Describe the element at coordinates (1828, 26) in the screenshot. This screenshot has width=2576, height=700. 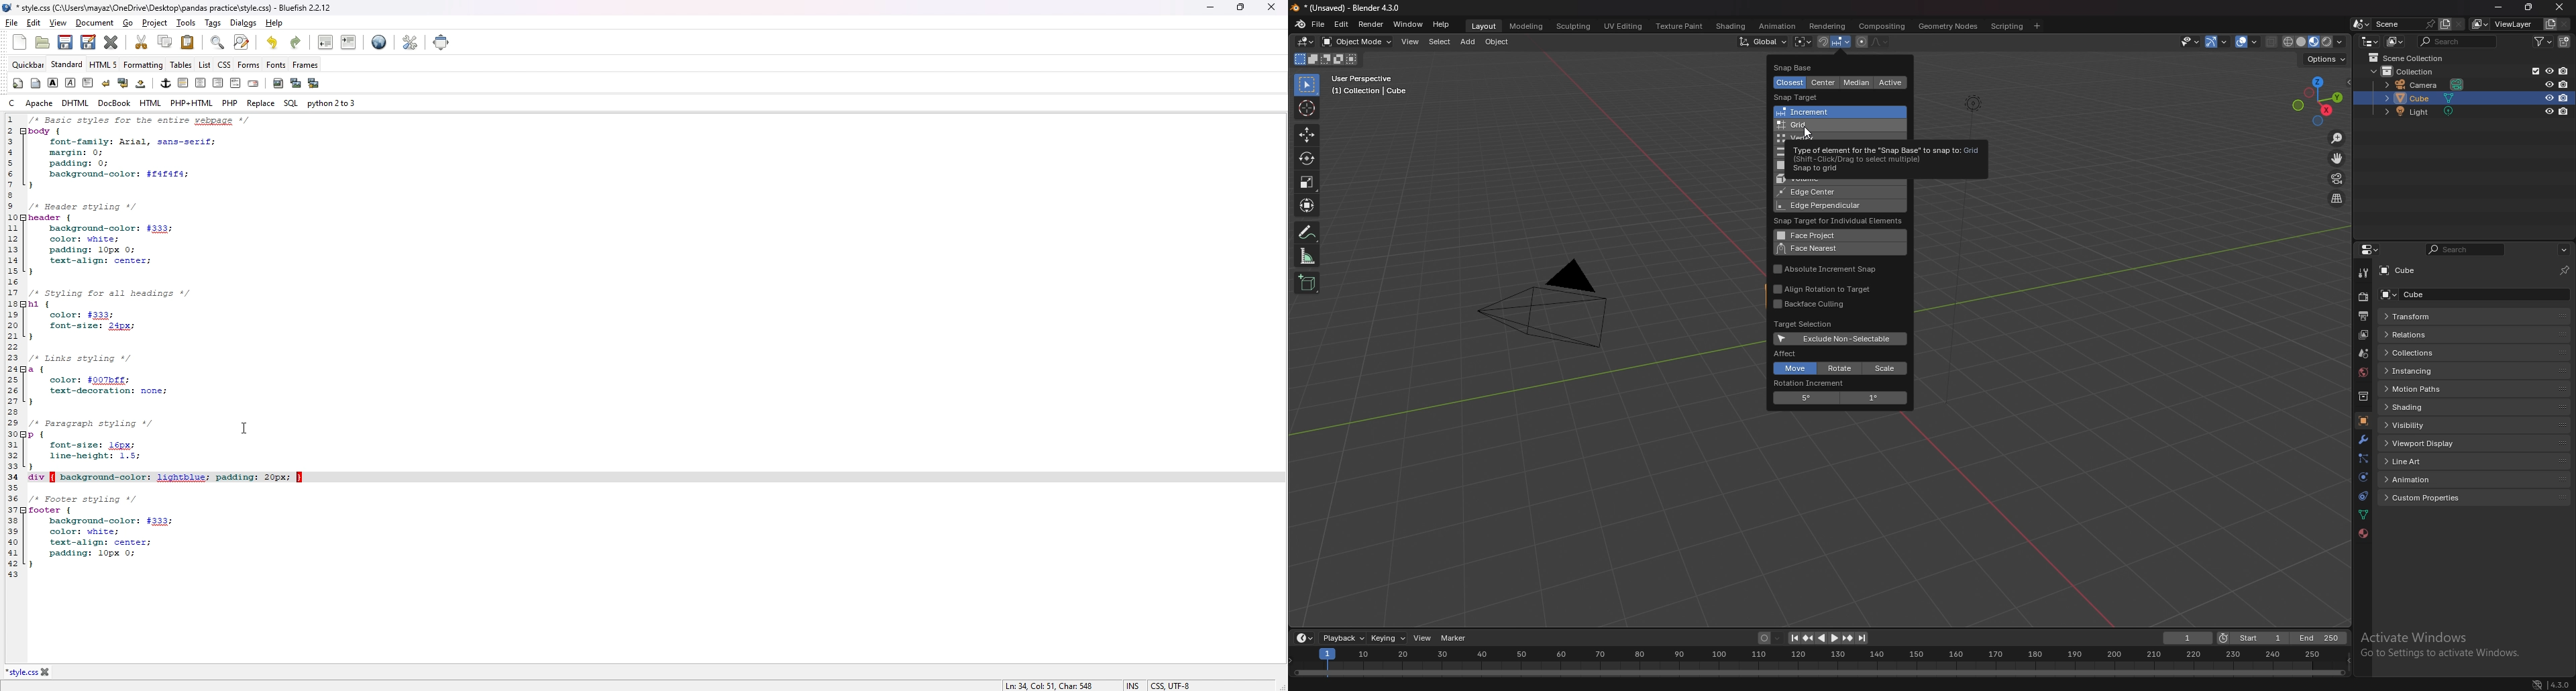
I see `rendering` at that location.